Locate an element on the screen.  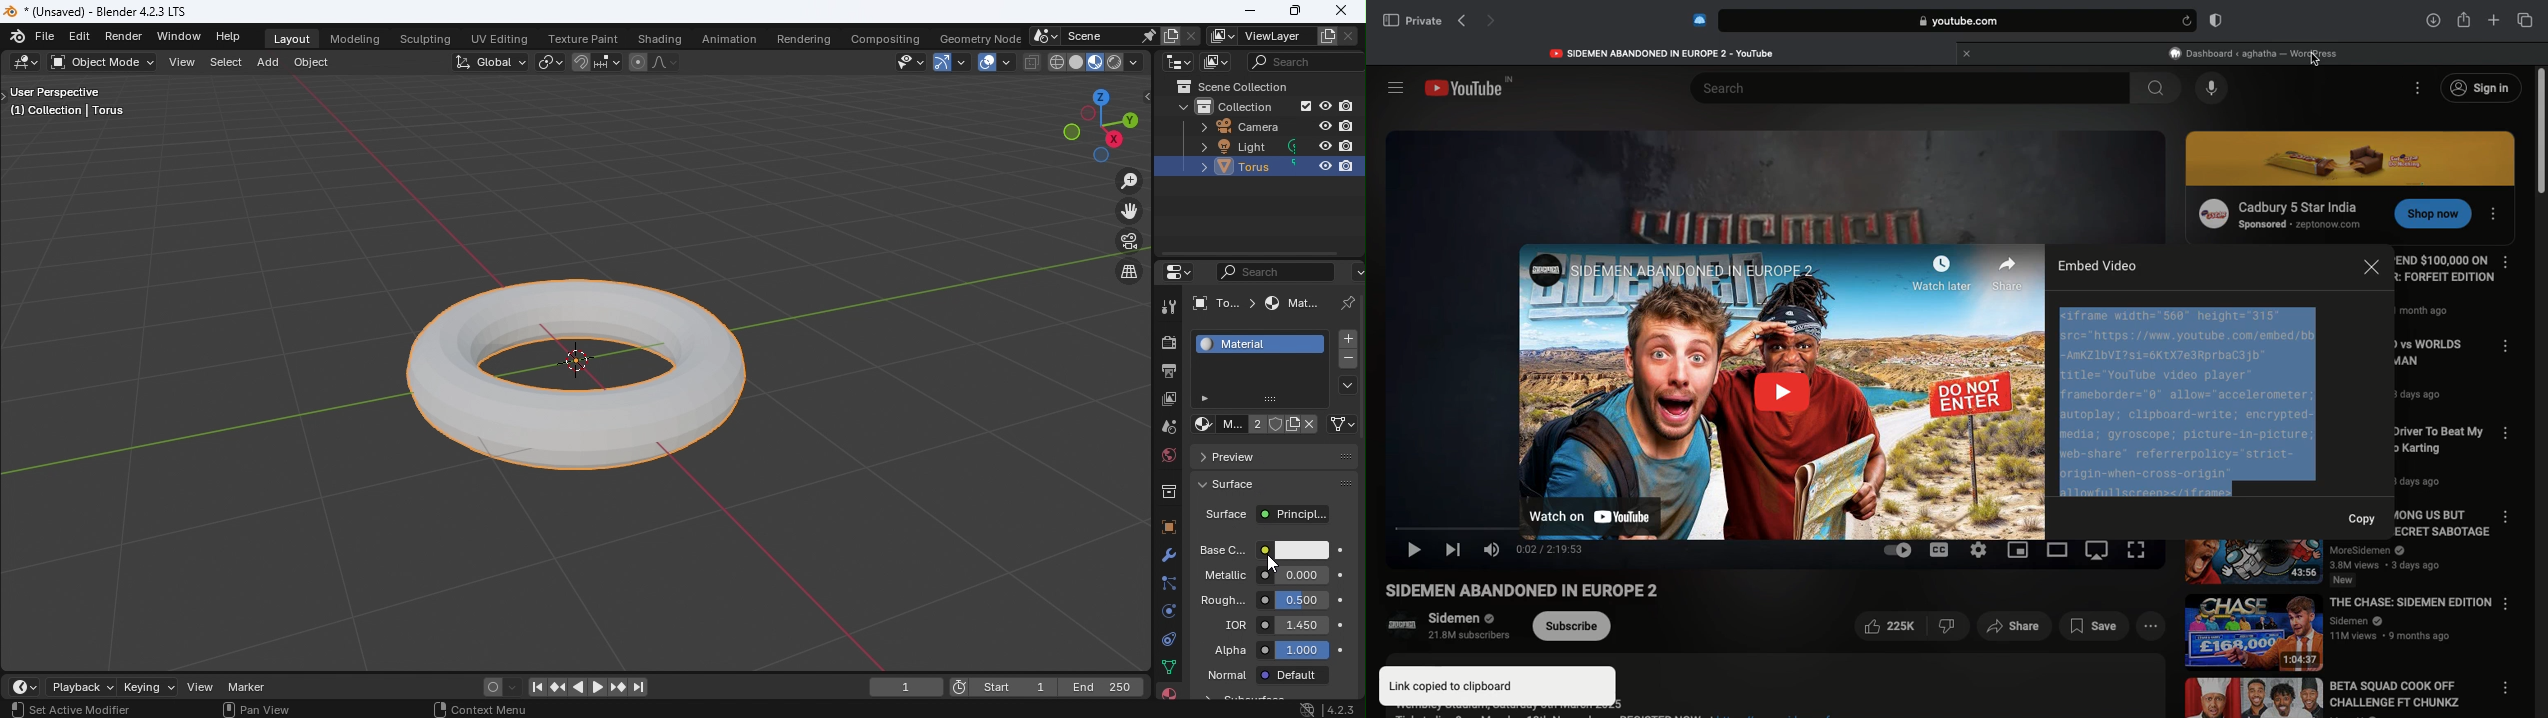
Scene is located at coordinates (1093, 34).